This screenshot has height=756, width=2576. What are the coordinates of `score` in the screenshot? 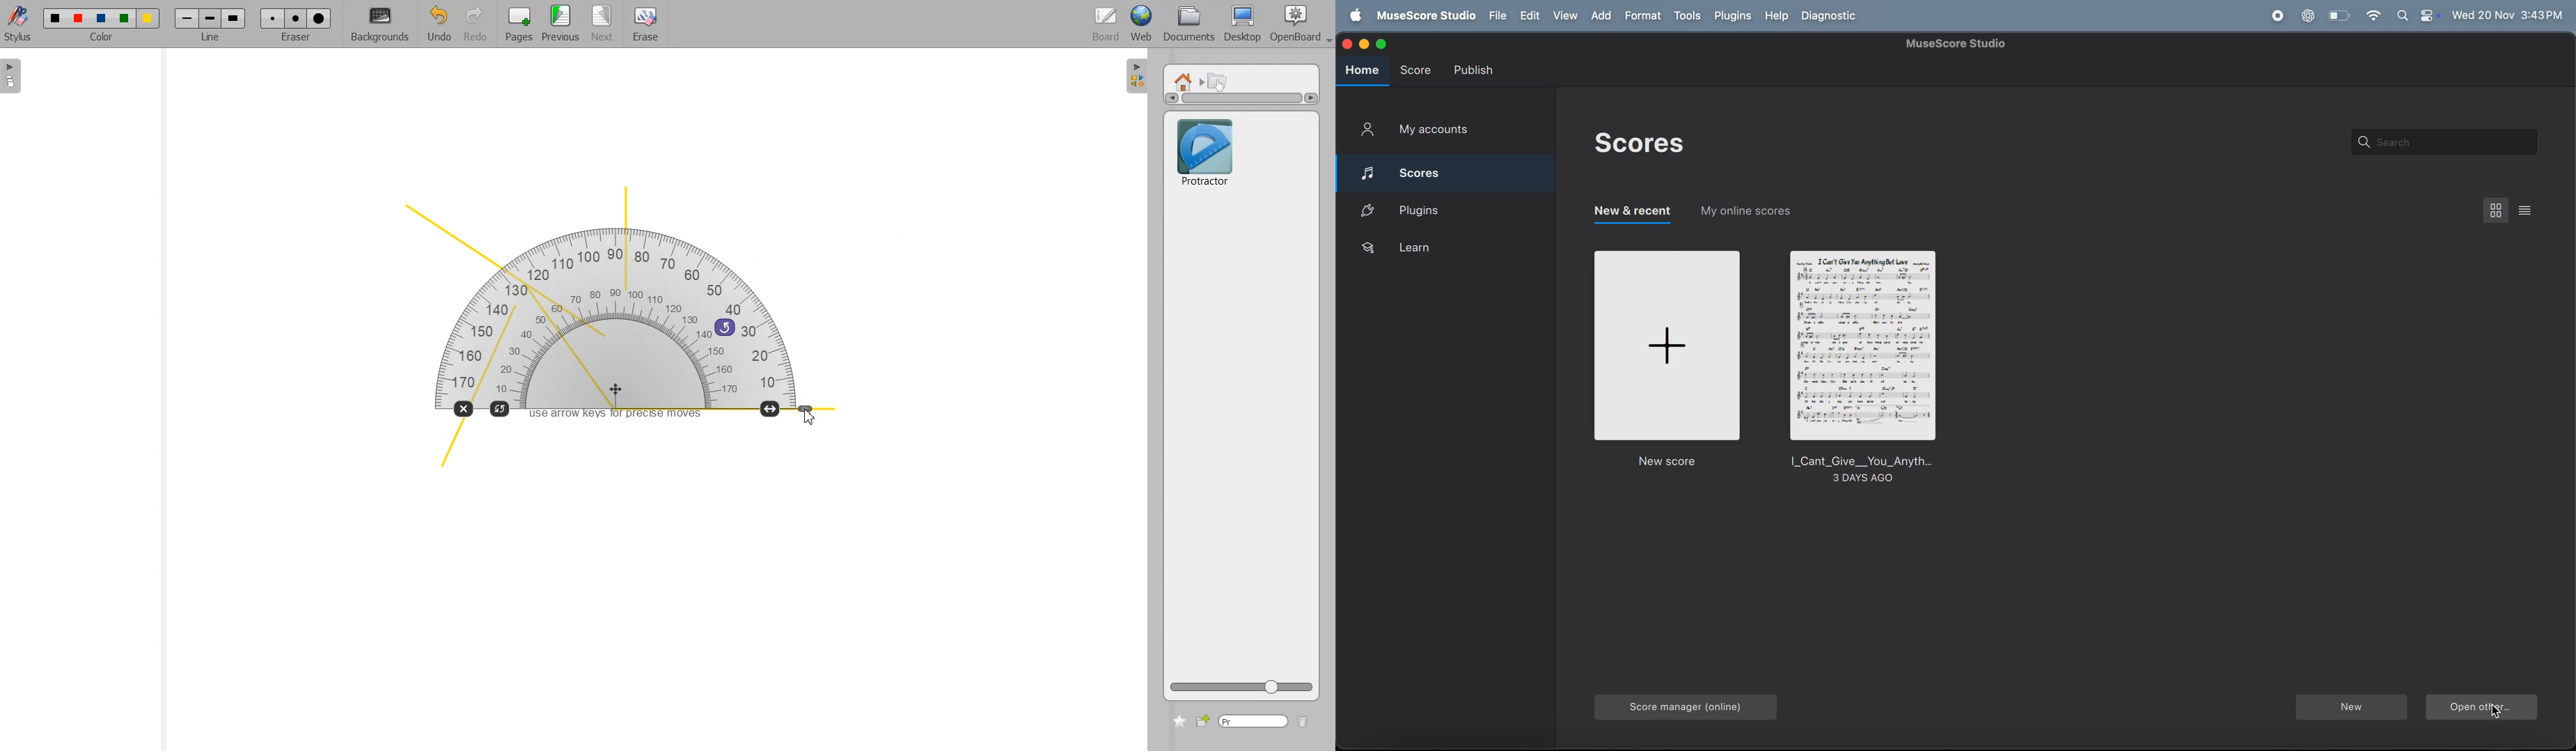 It's located at (1418, 71).